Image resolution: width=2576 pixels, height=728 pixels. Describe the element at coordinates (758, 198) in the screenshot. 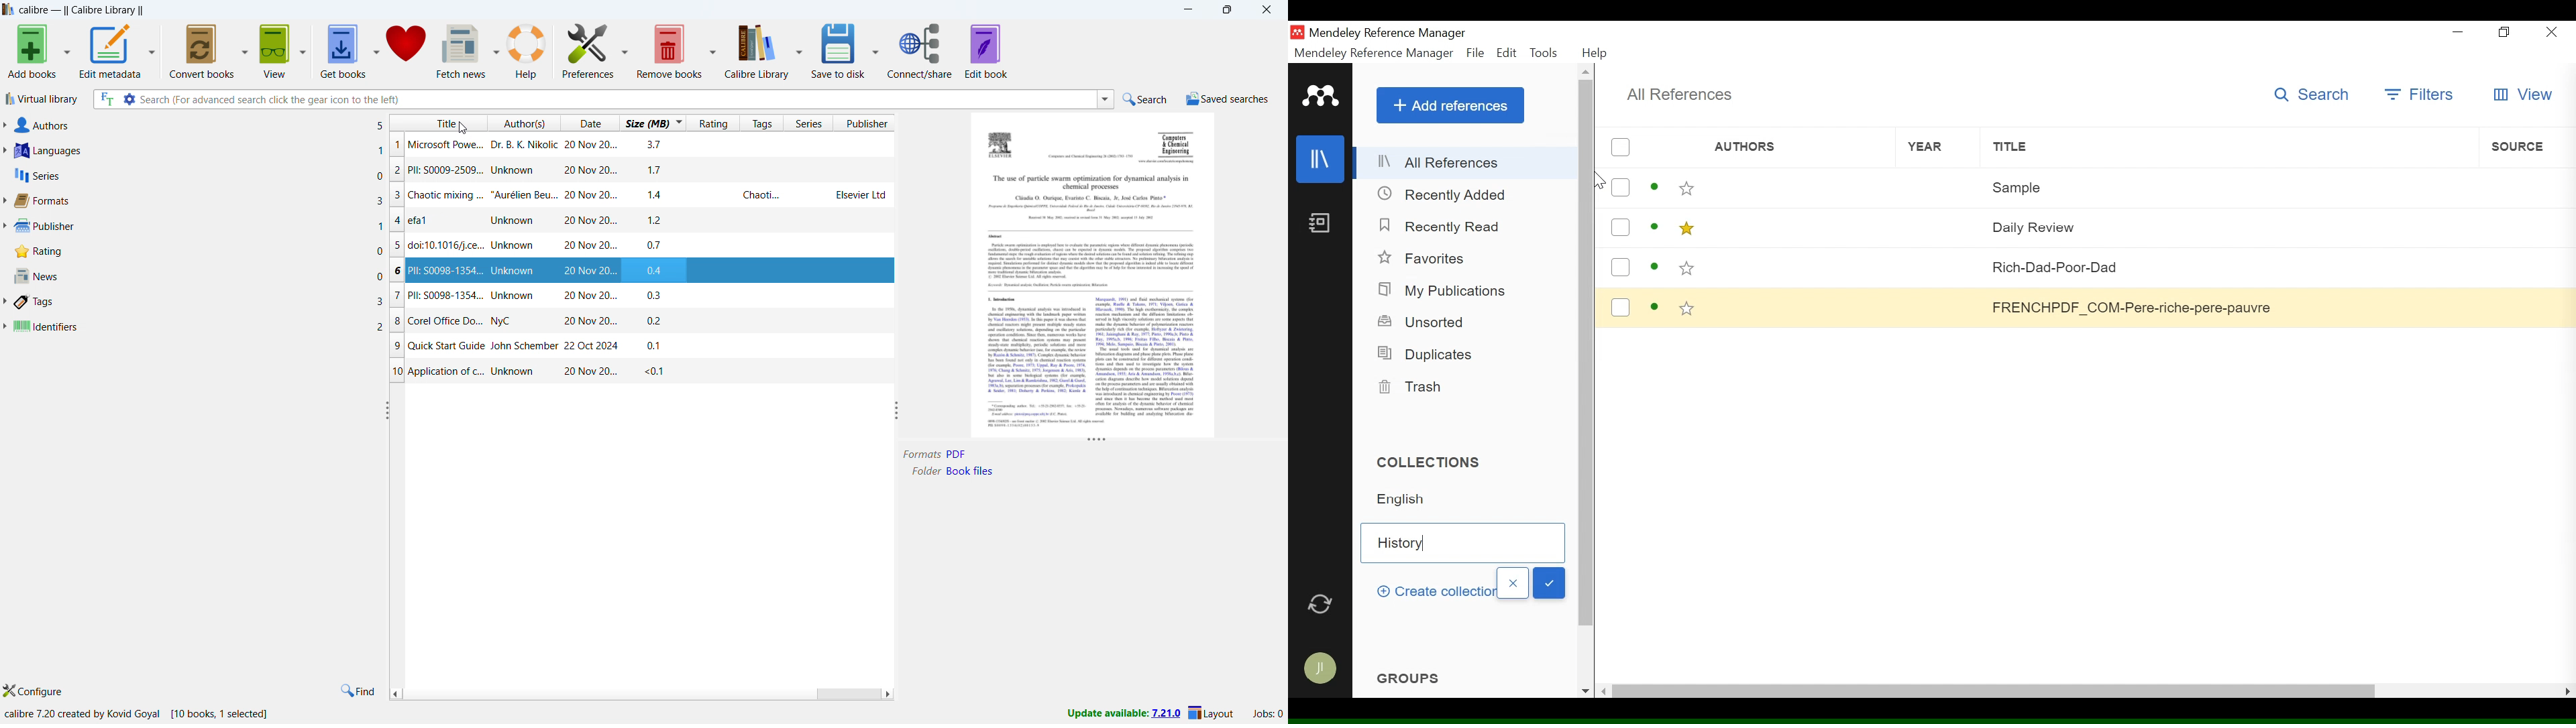

I see `Chaoti...` at that location.